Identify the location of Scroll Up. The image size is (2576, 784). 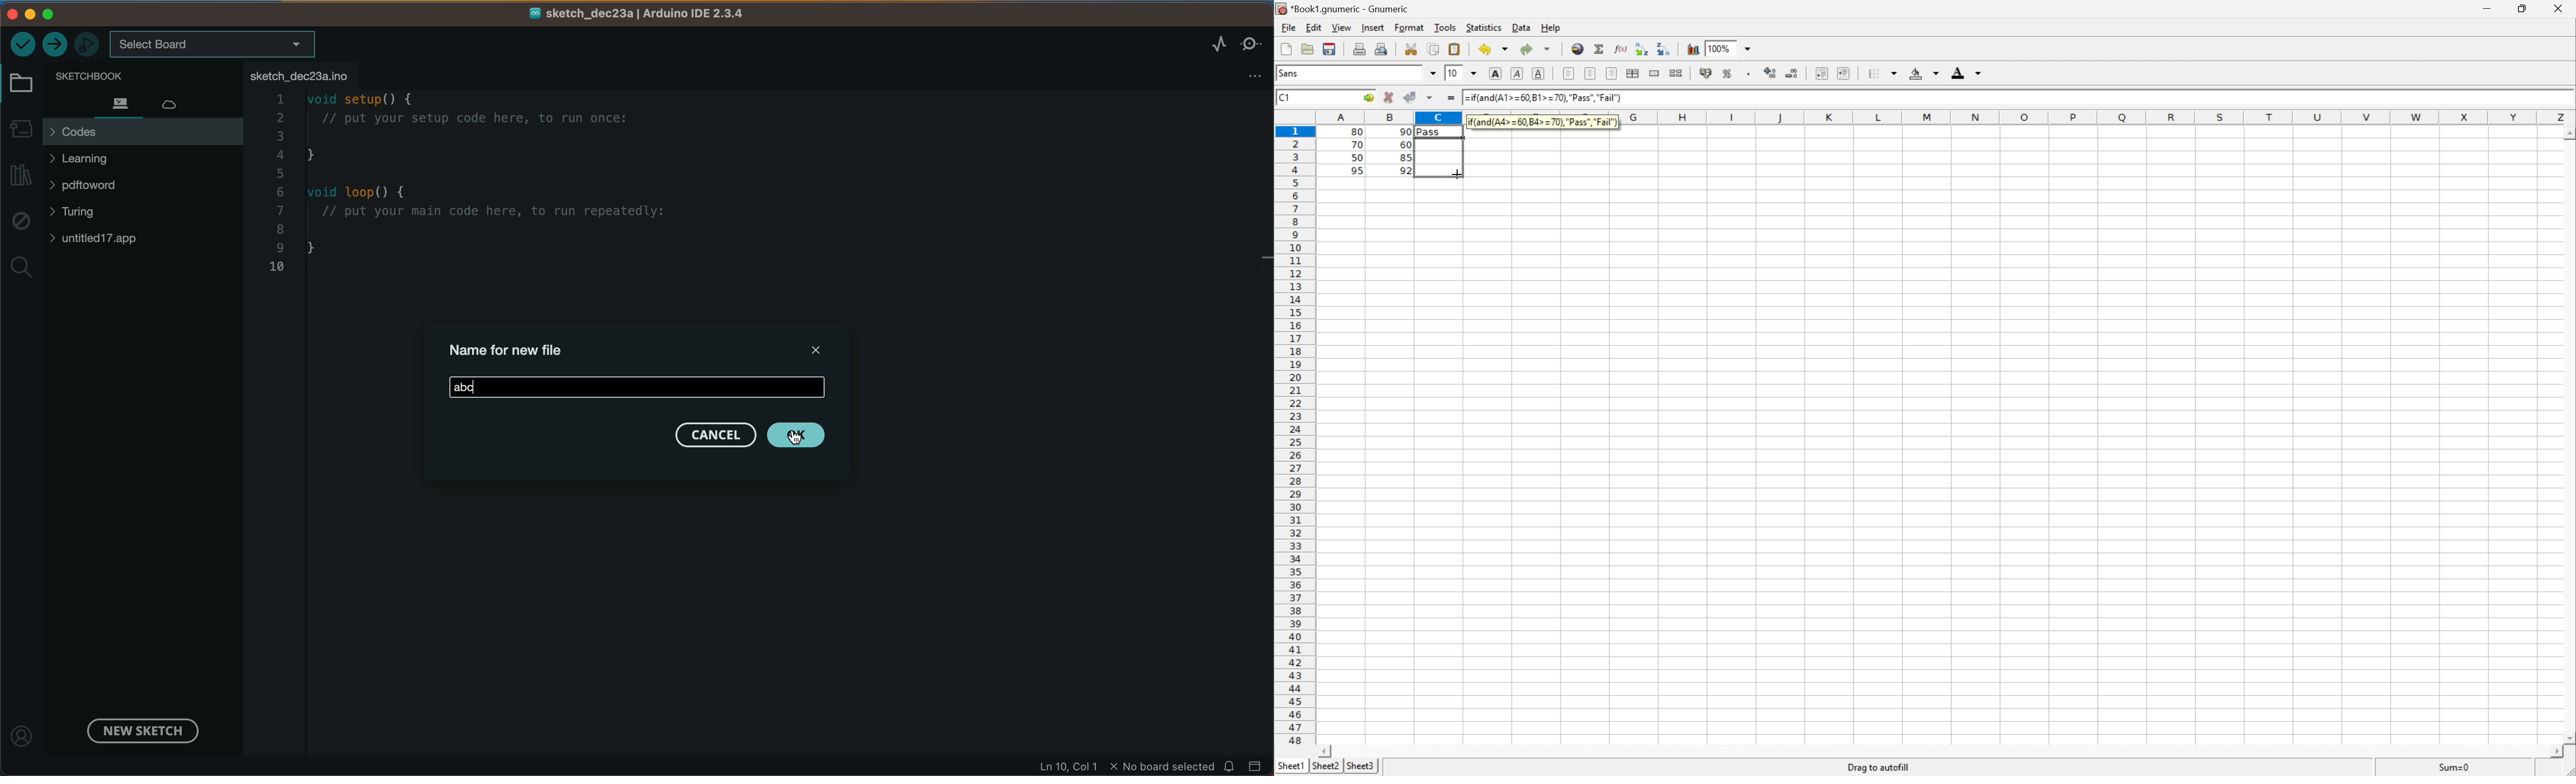
(2568, 134).